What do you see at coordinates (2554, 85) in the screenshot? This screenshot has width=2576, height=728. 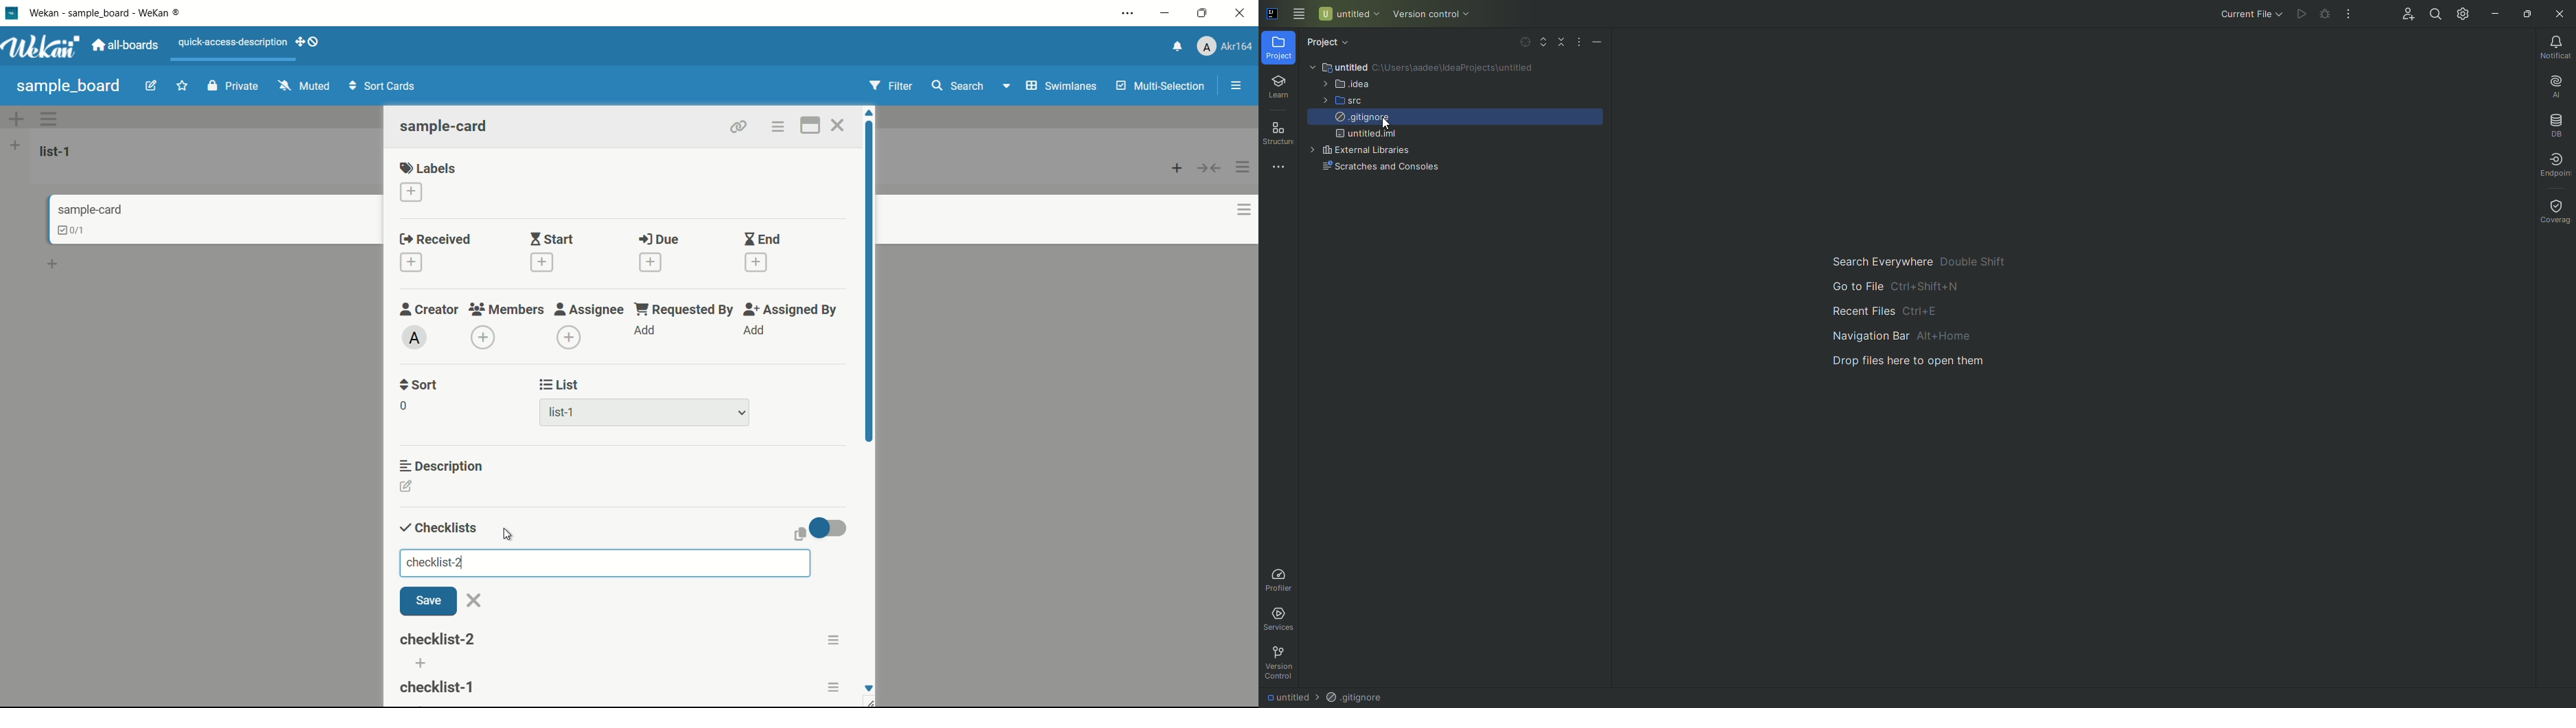 I see `AI Assistant` at bounding box center [2554, 85].